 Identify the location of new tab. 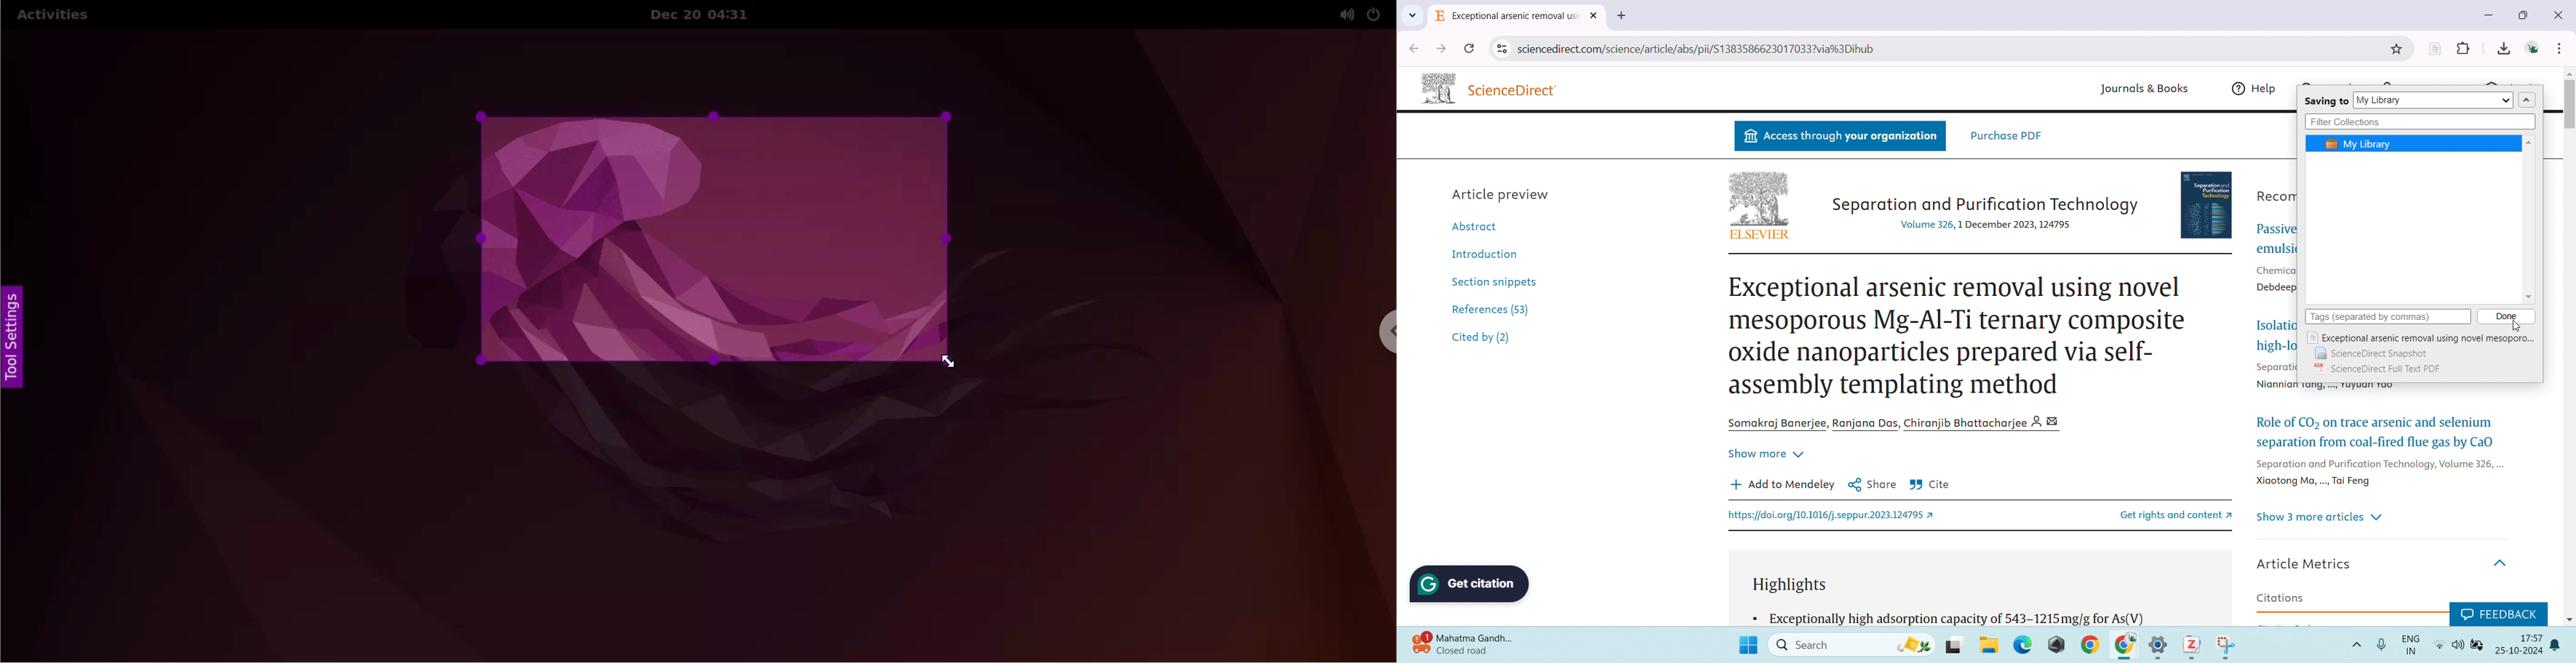
(1622, 16).